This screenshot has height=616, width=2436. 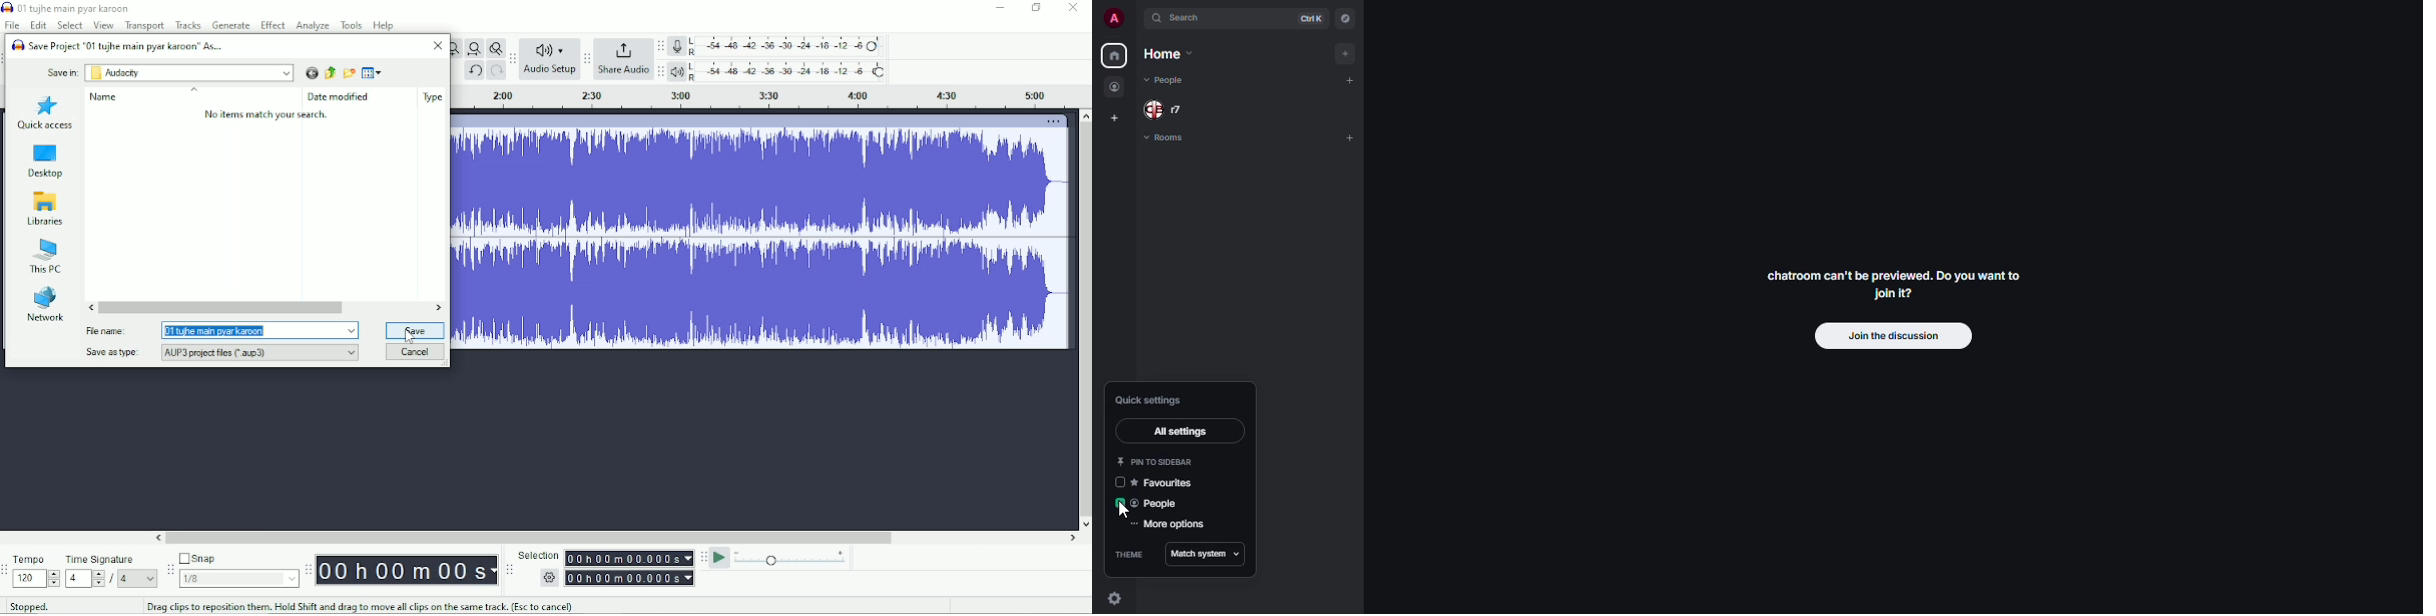 What do you see at coordinates (12, 25) in the screenshot?
I see `File` at bounding box center [12, 25].